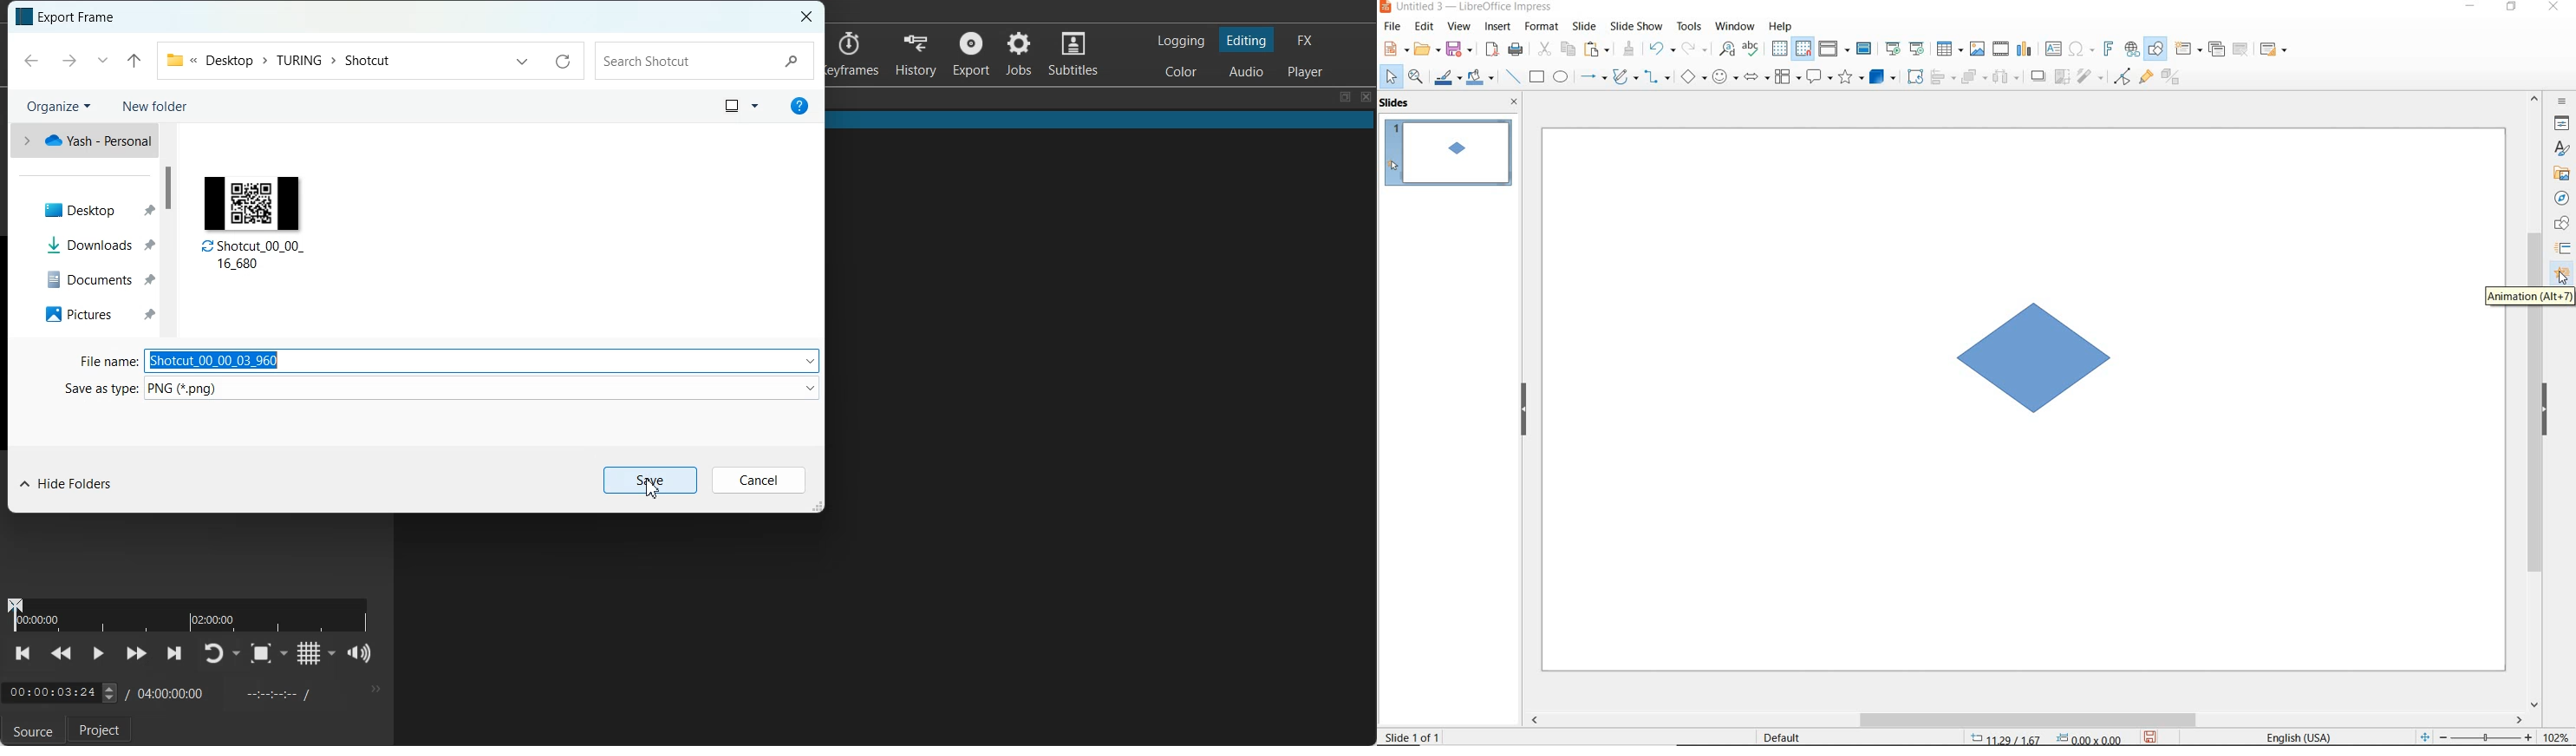 The image size is (2576, 756). Describe the element at coordinates (1866, 49) in the screenshot. I see `master slide` at that location.